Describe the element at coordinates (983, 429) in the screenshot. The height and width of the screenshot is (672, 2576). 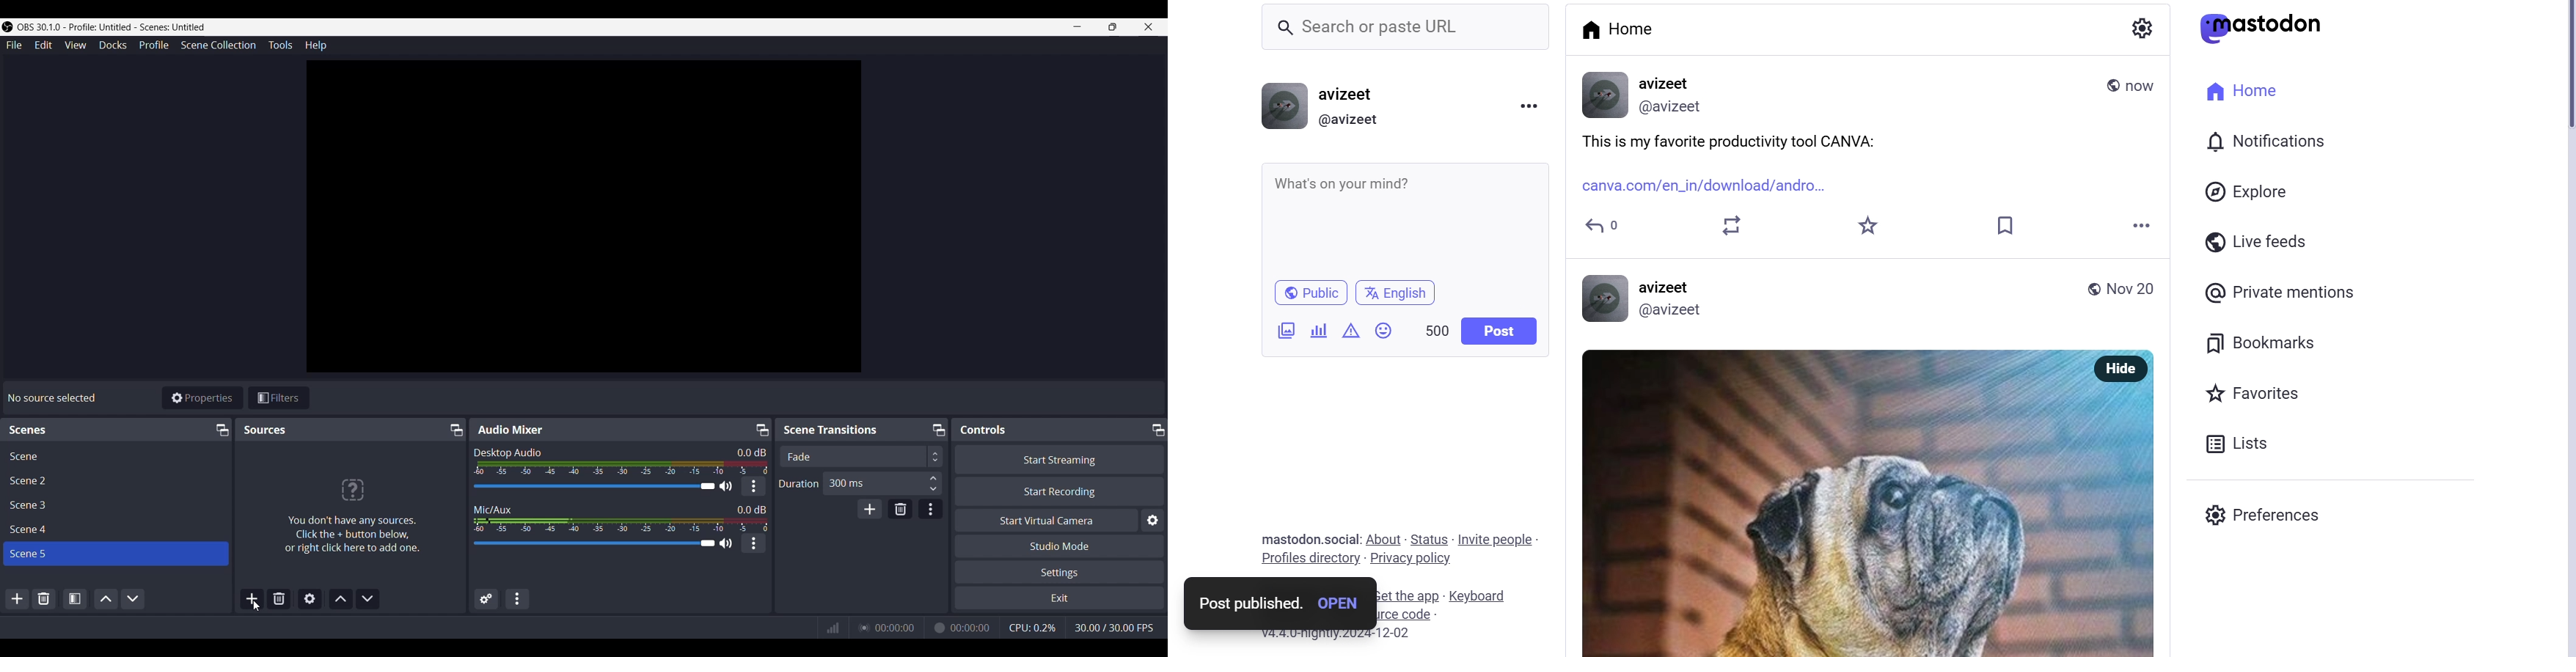
I see `Text` at that location.